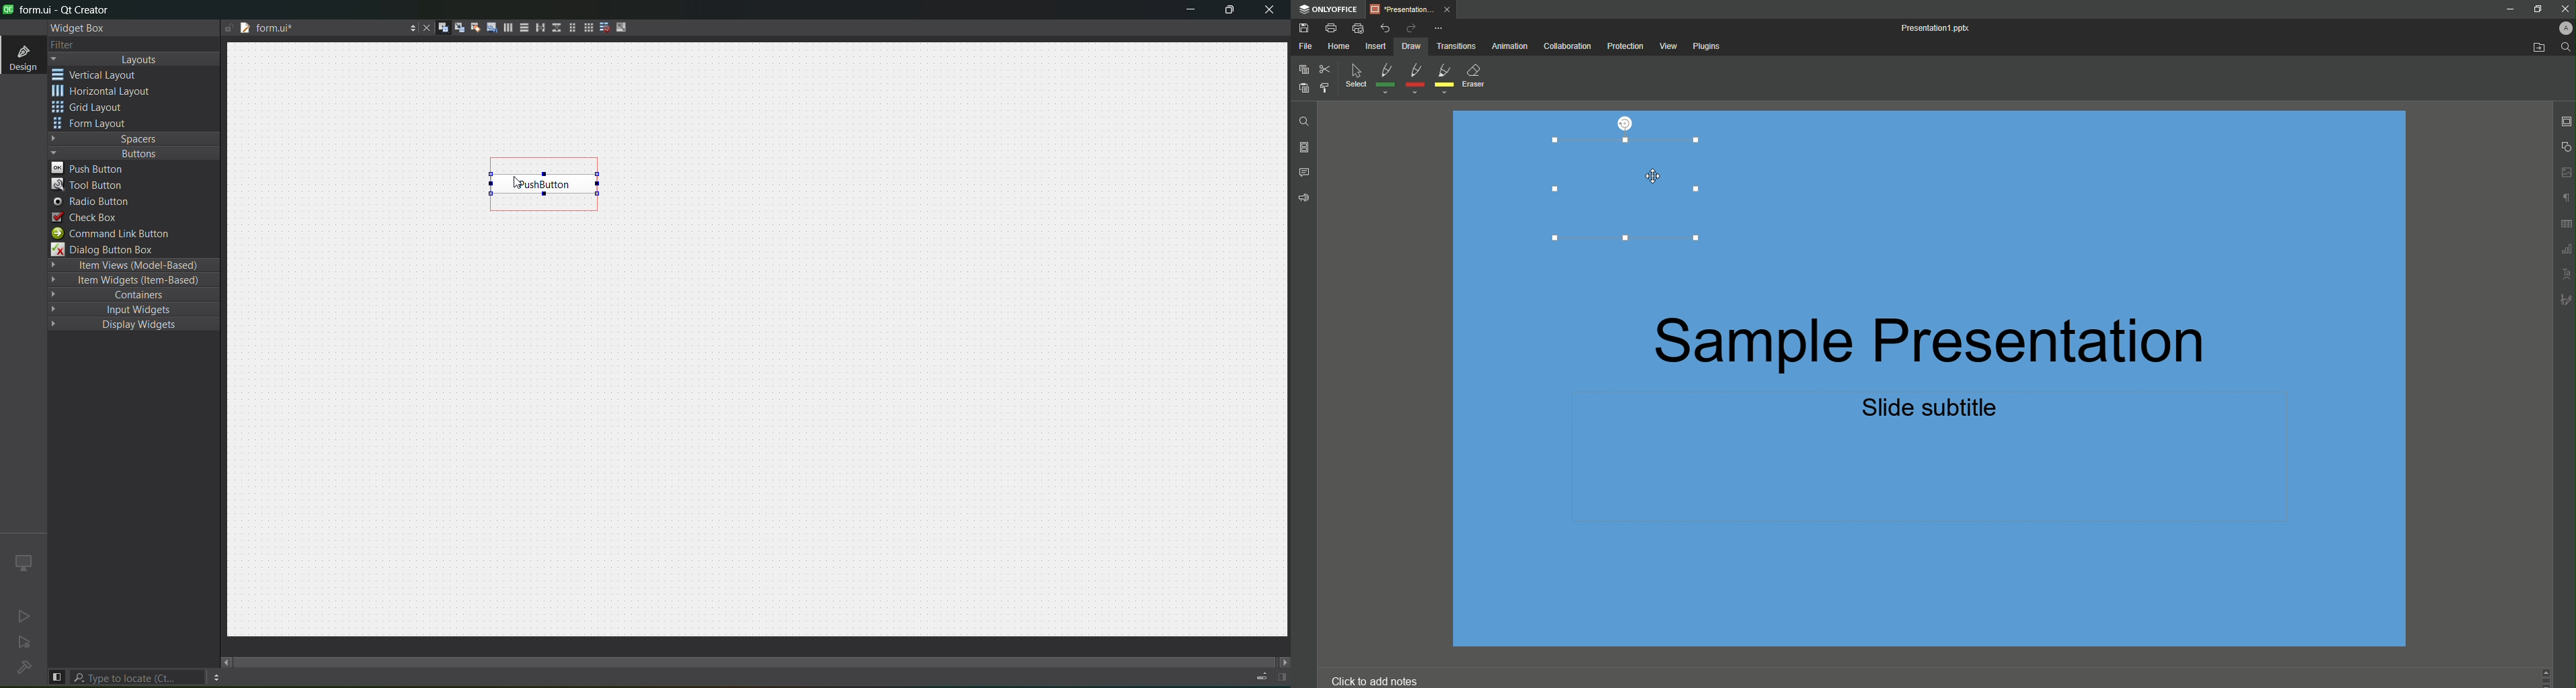 The width and height of the screenshot is (2576, 700). What do you see at coordinates (569, 28) in the screenshot?
I see `form layout` at bounding box center [569, 28].